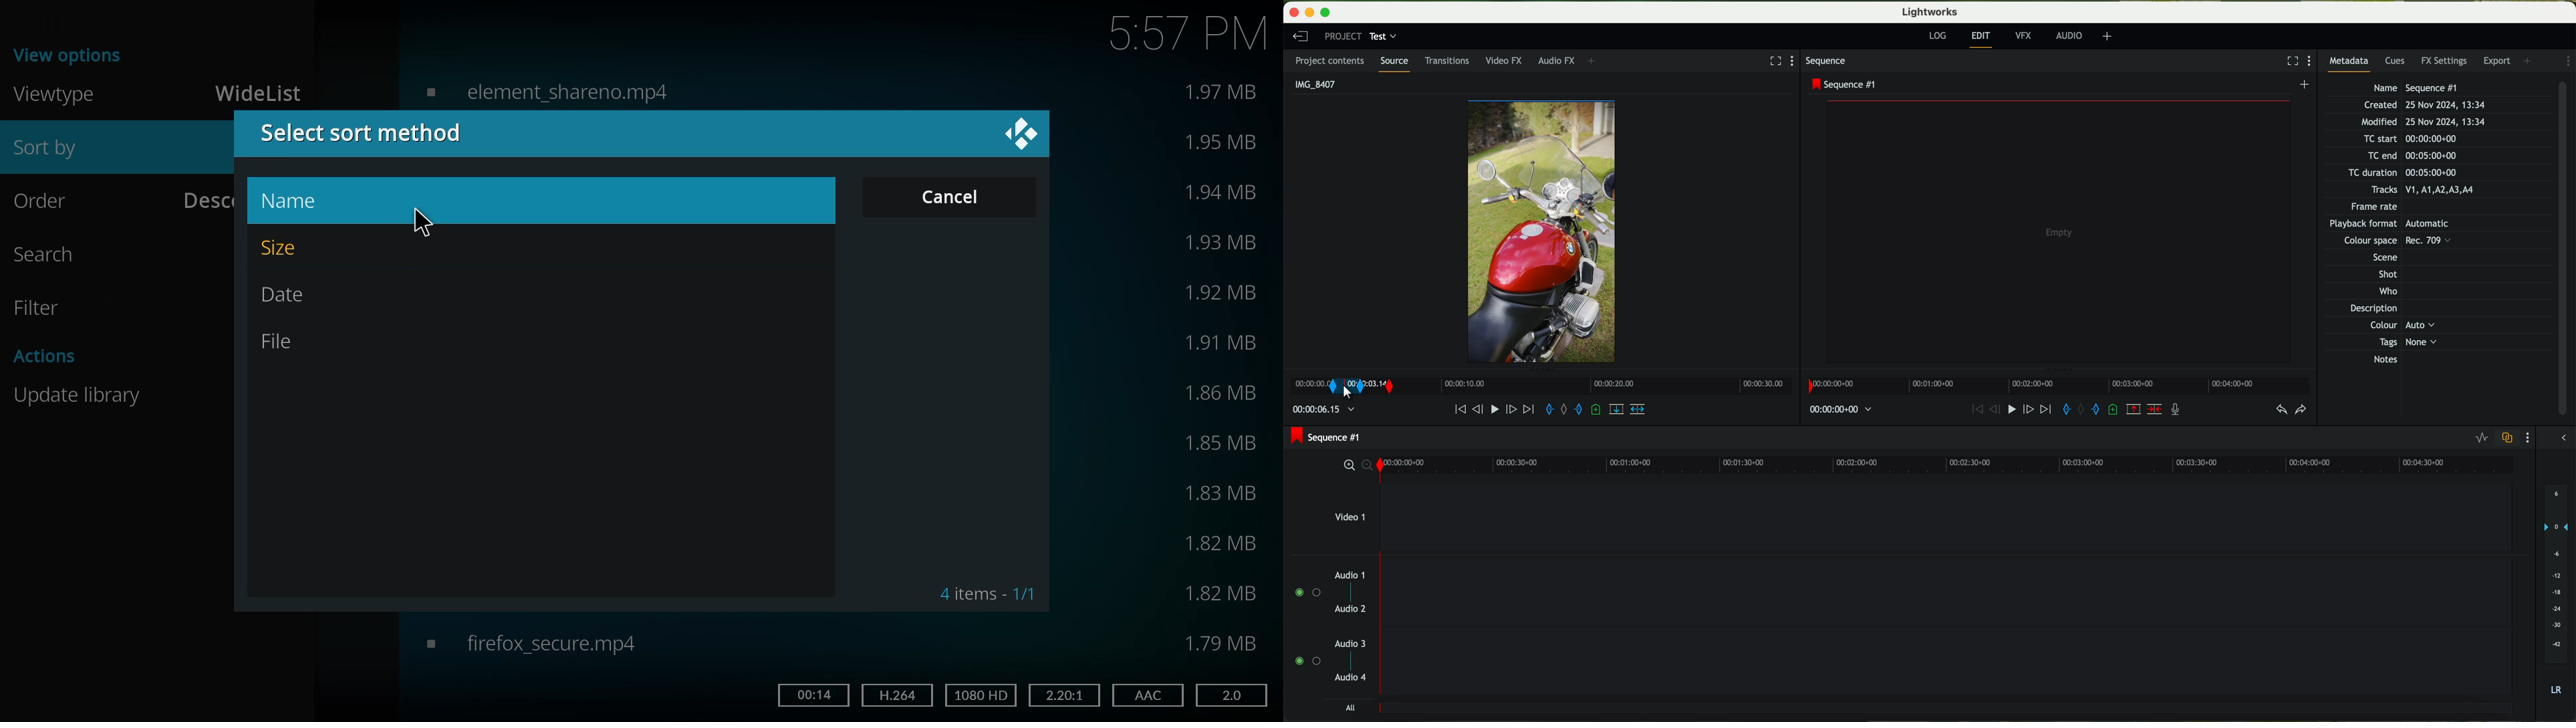 The width and height of the screenshot is (2576, 728). Describe the element at coordinates (57, 94) in the screenshot. I see `viewtype` at that location.